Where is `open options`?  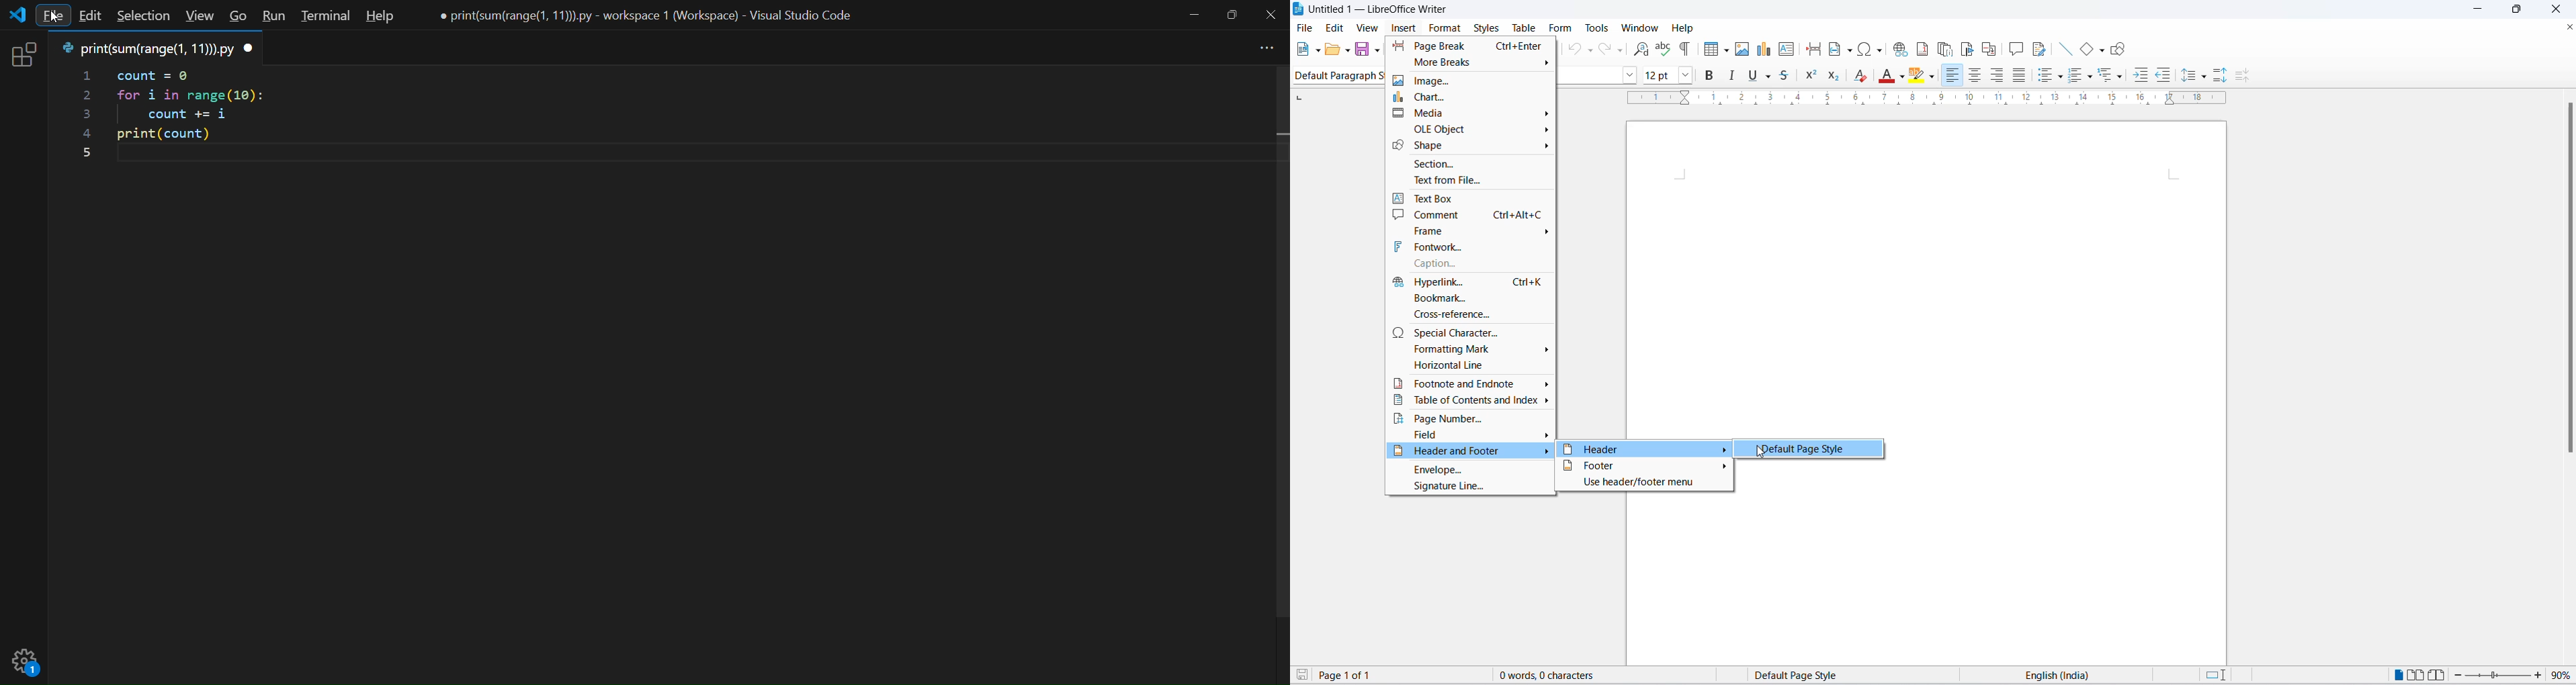
open options is located at coordinates (1348, 50).